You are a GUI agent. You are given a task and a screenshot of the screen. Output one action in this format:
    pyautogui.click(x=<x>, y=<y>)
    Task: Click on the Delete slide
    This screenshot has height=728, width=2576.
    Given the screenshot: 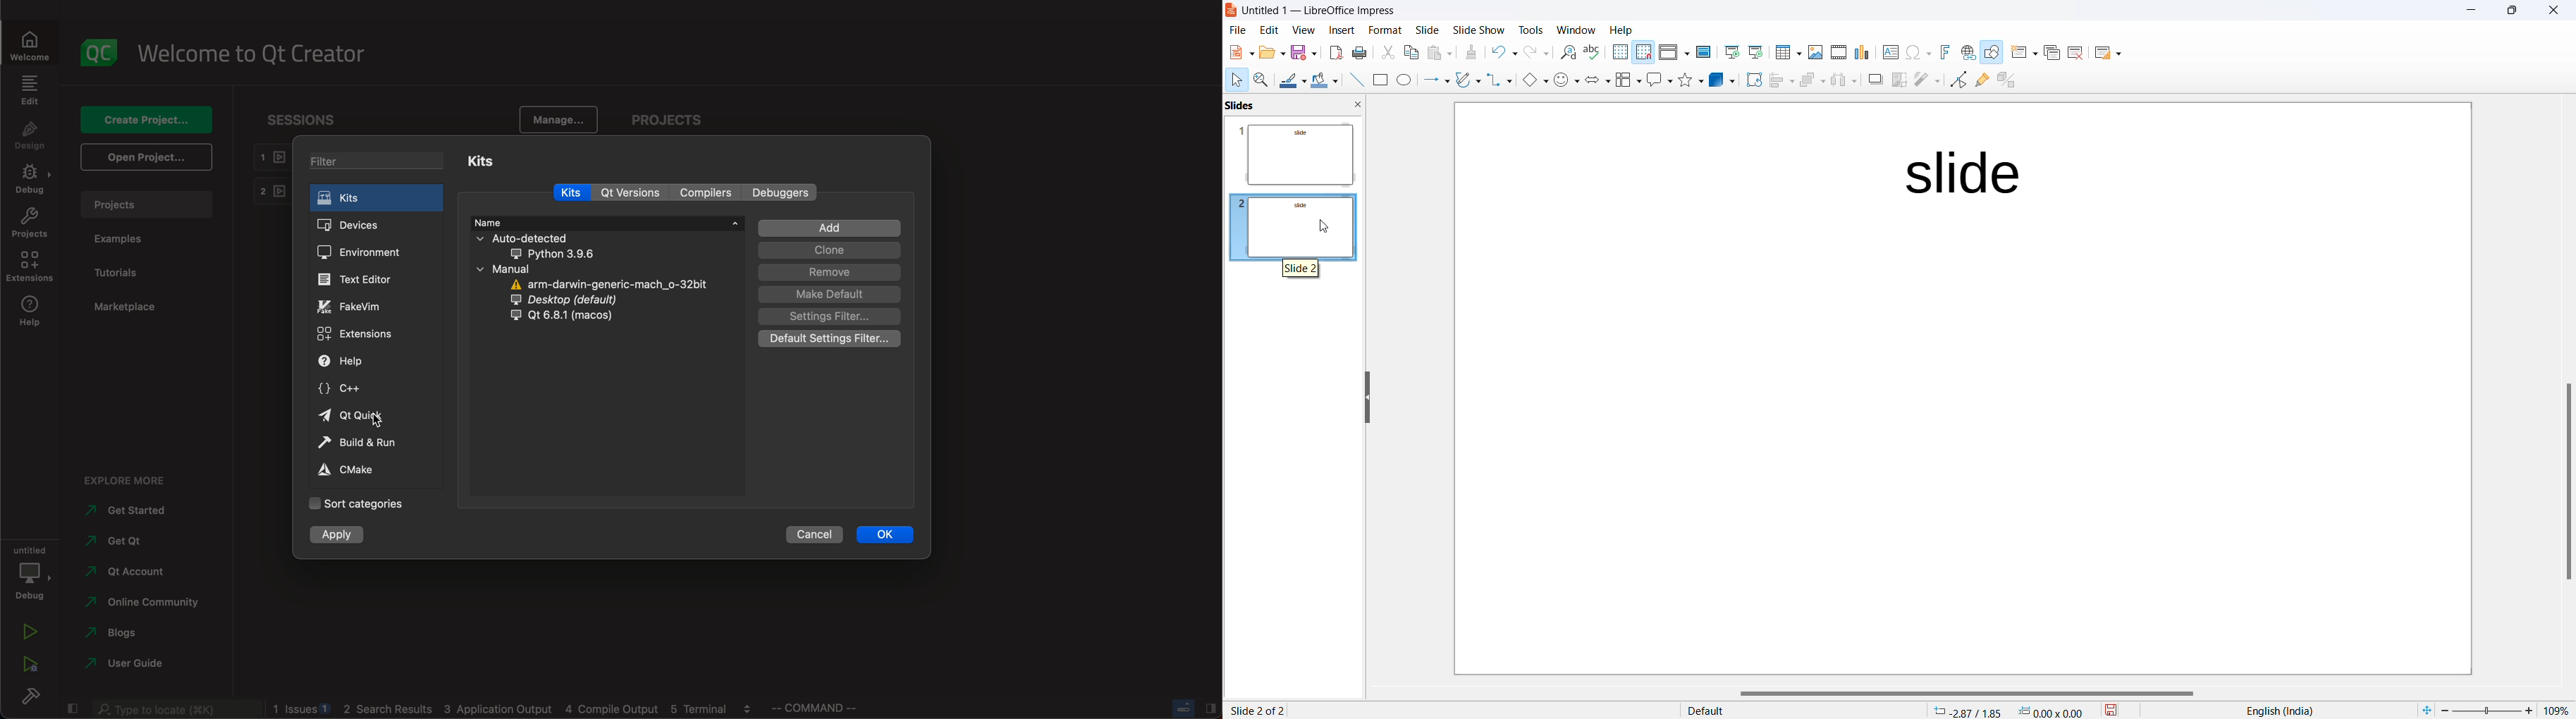 What is the action you would take?
    pyautogui.click(x=2078, y=52)
    